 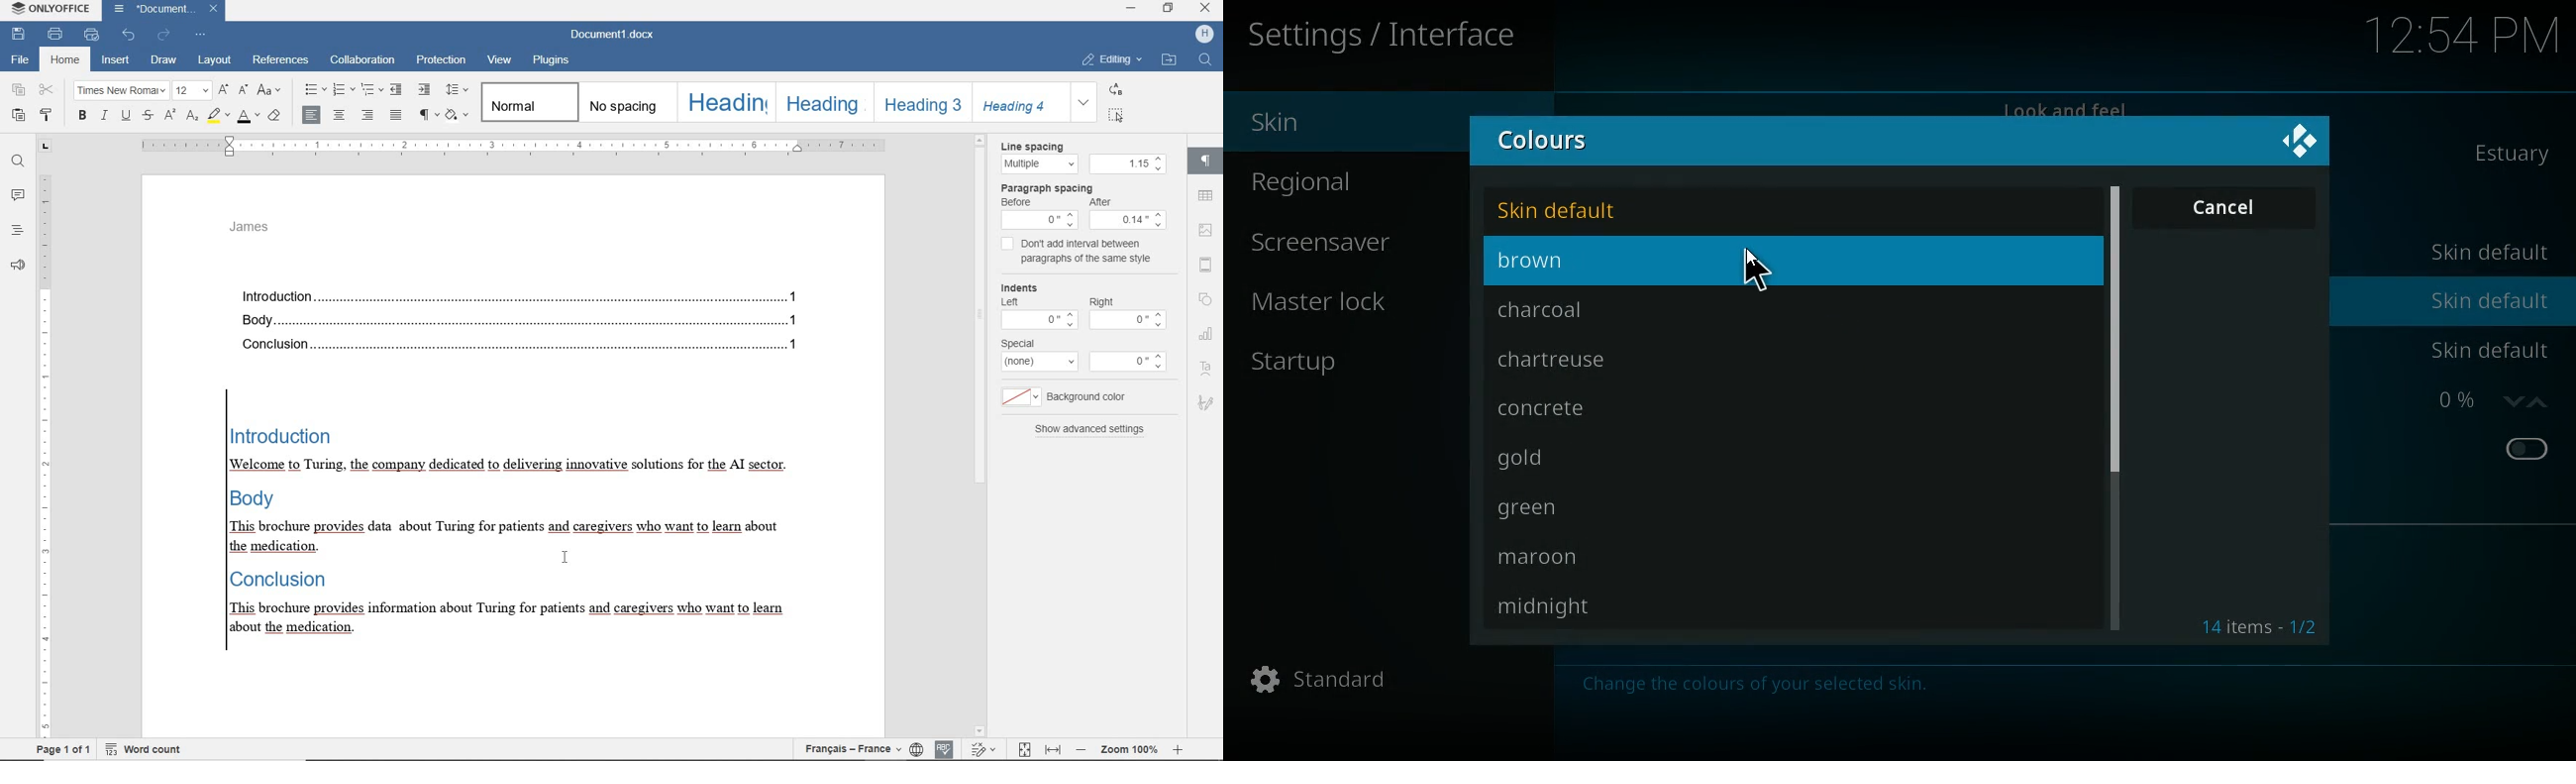 What do you see at coordinates (56, 34) in the screenshot?
I see `print` at bounding box center [56, 34].